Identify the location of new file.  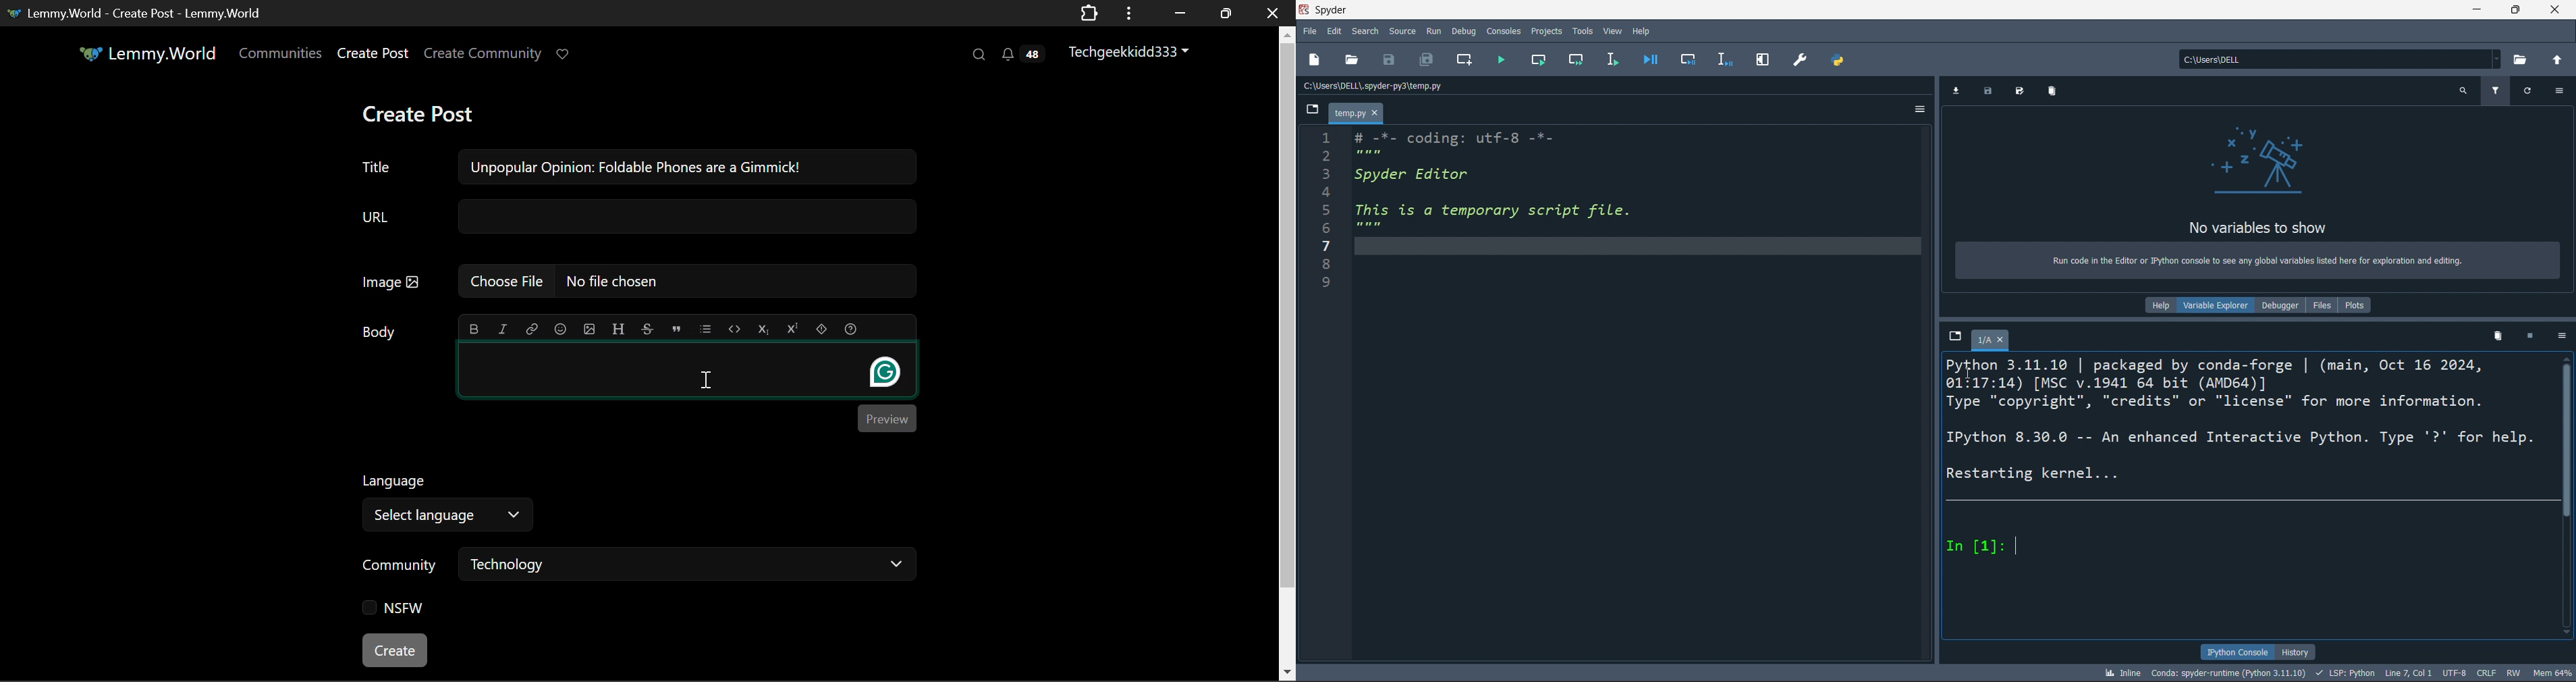
(1314, 61).